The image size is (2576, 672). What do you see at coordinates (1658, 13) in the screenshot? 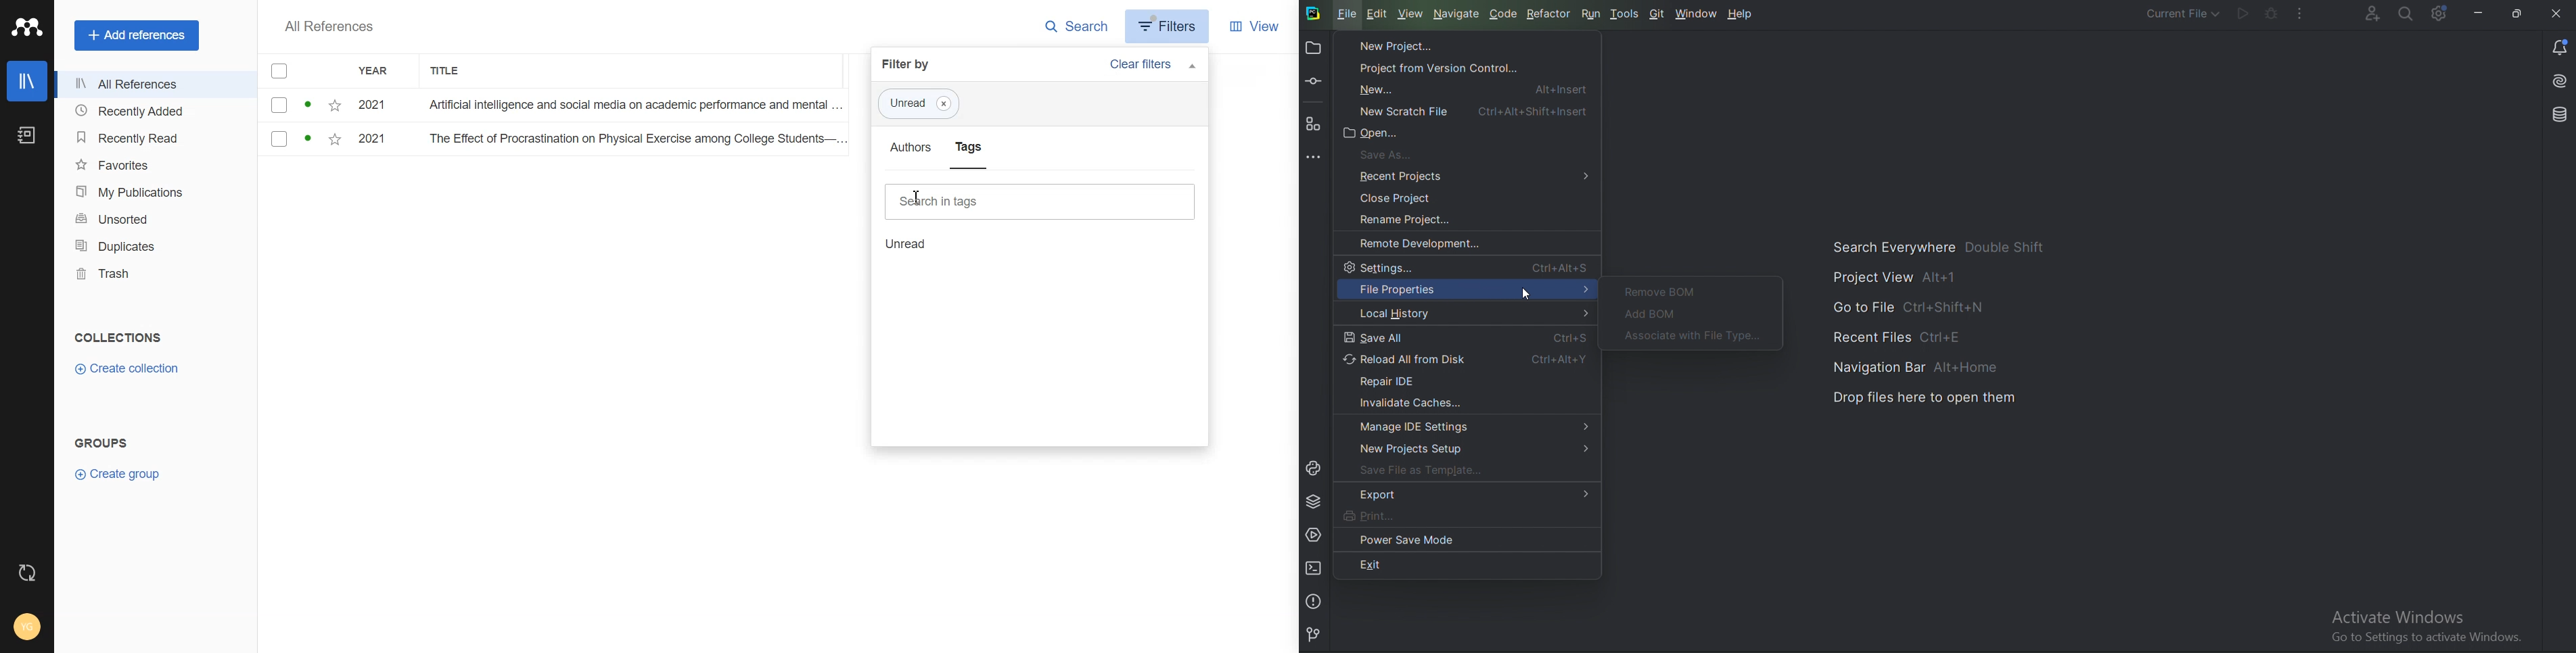
I see `Git` at bounding box center [1658, 13].